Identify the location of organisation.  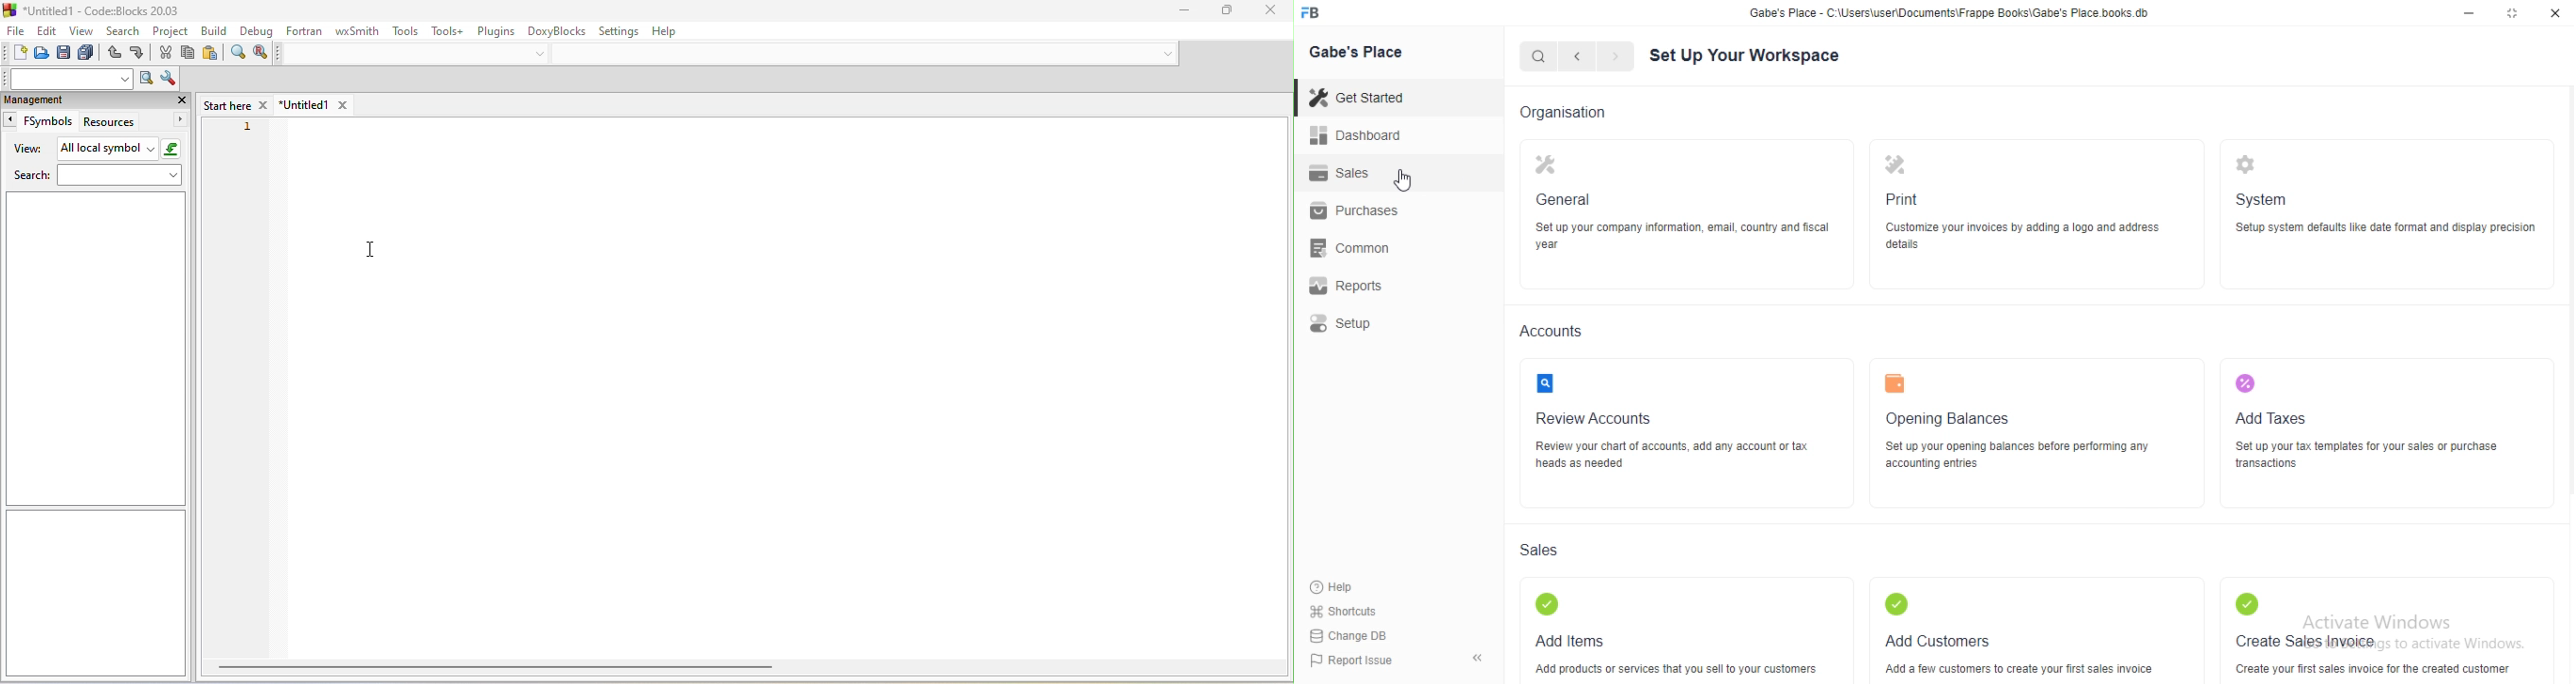
(1563, 113).